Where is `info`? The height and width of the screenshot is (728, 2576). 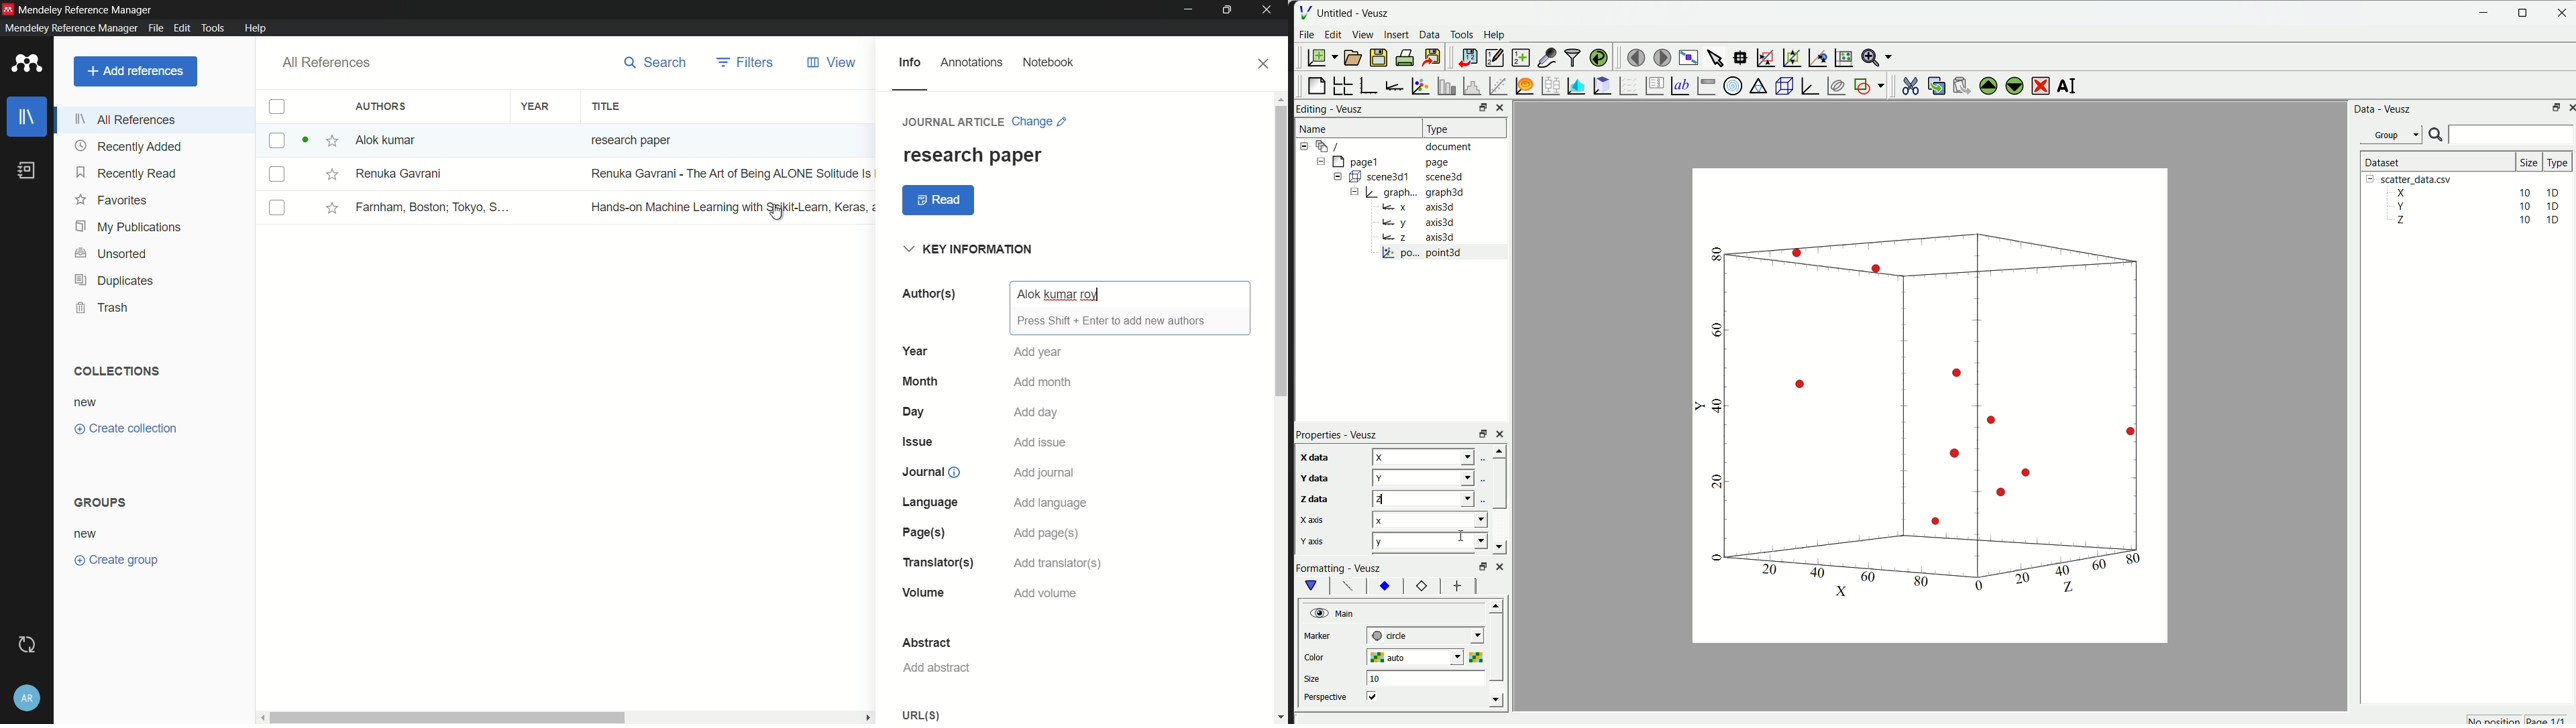 info is located at coordinates (909, 63).